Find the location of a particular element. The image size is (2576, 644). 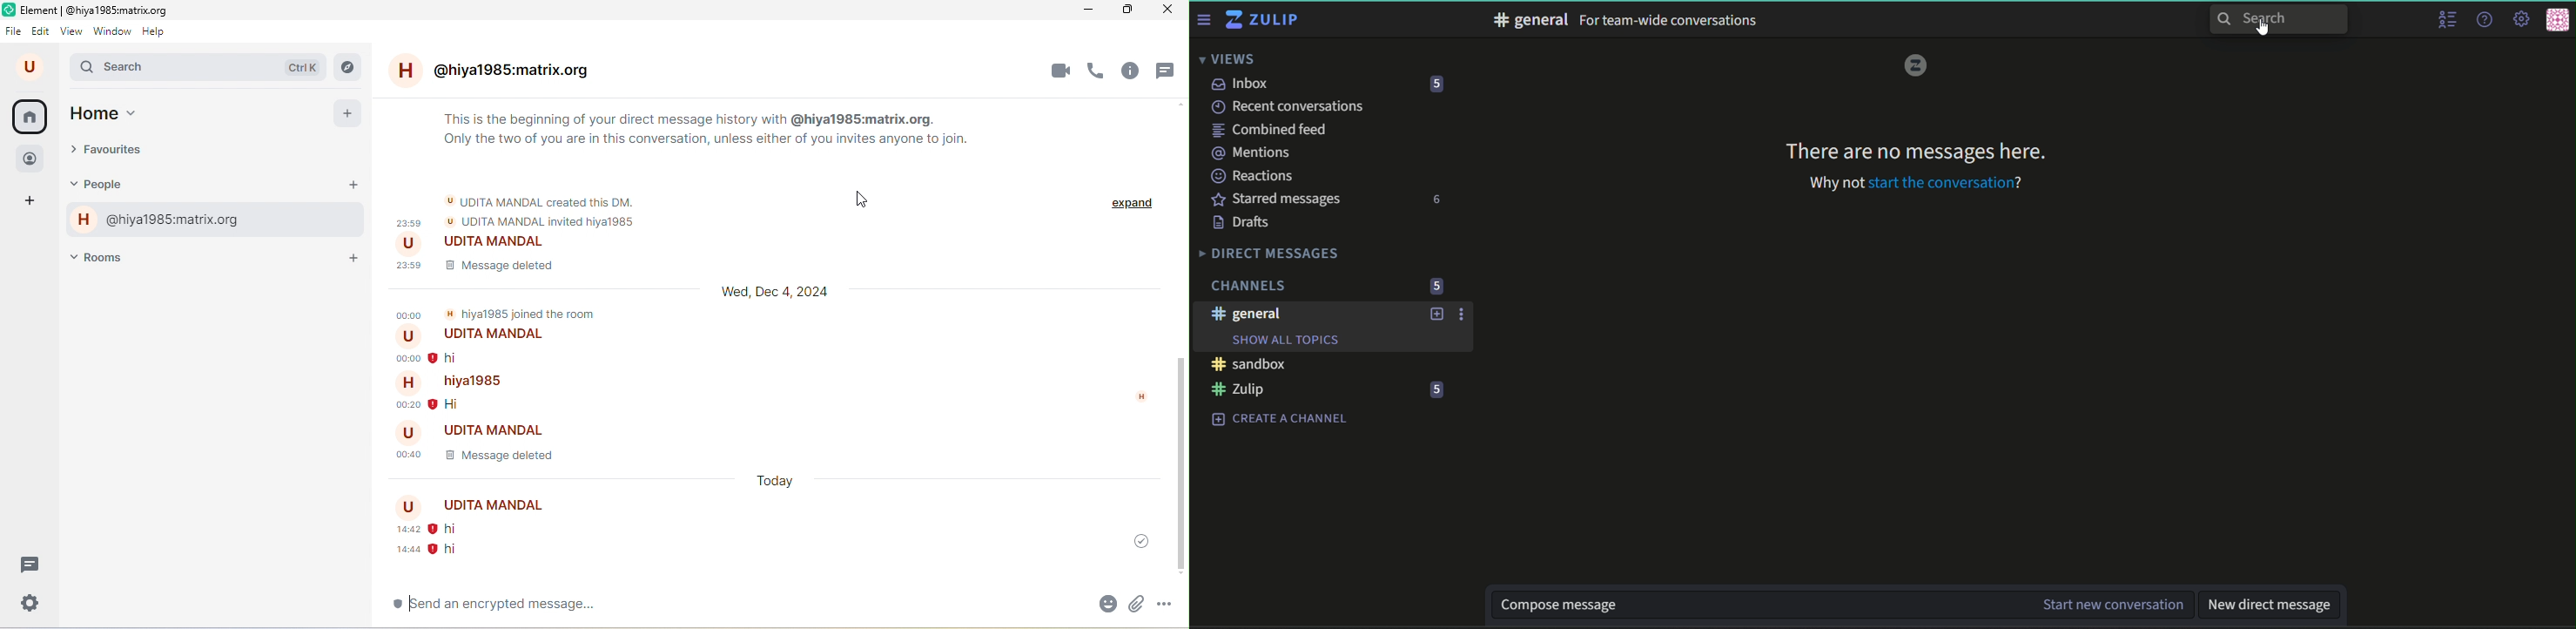

00.40 is located at coordinates (405, 456).